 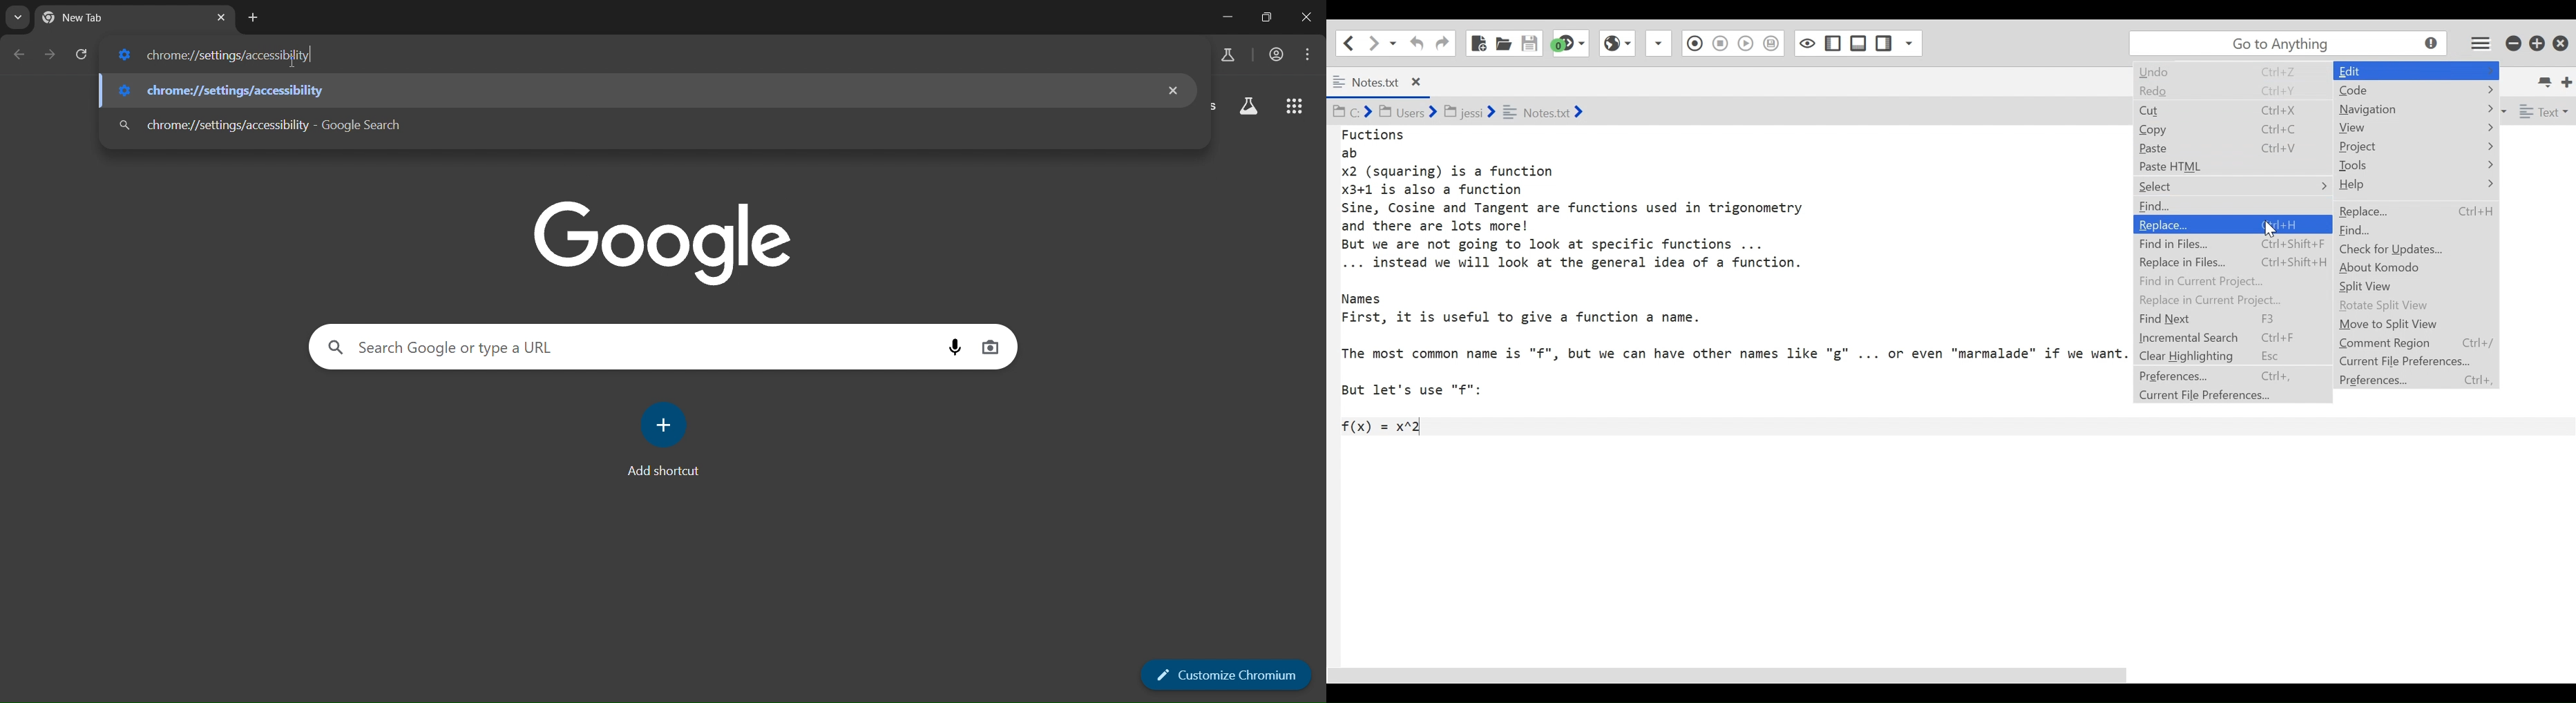 What do you see at coordinates (1230, 55) in the screenshot?
I see `search labs` at bounding box center [1230, 55].